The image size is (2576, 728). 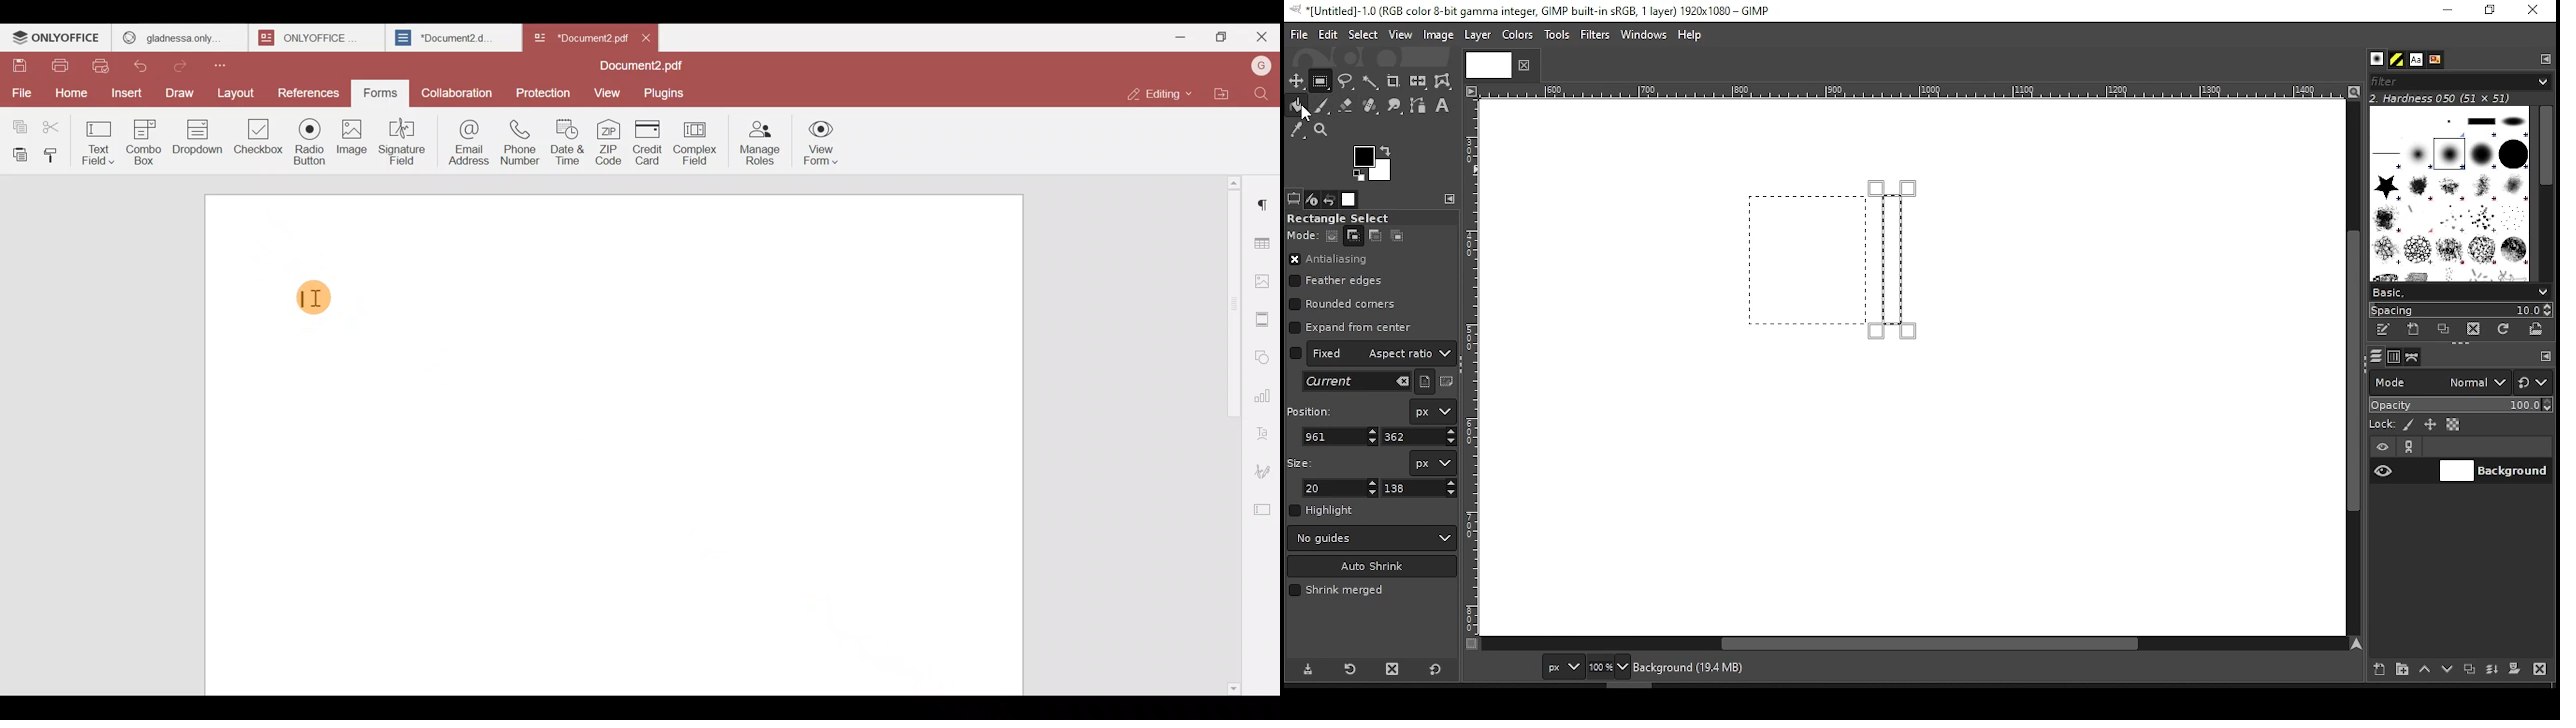 What do you see at coordinates (1265, 242) in the screenshot?
I see `Table settings` at bounding box center [1265, 242].